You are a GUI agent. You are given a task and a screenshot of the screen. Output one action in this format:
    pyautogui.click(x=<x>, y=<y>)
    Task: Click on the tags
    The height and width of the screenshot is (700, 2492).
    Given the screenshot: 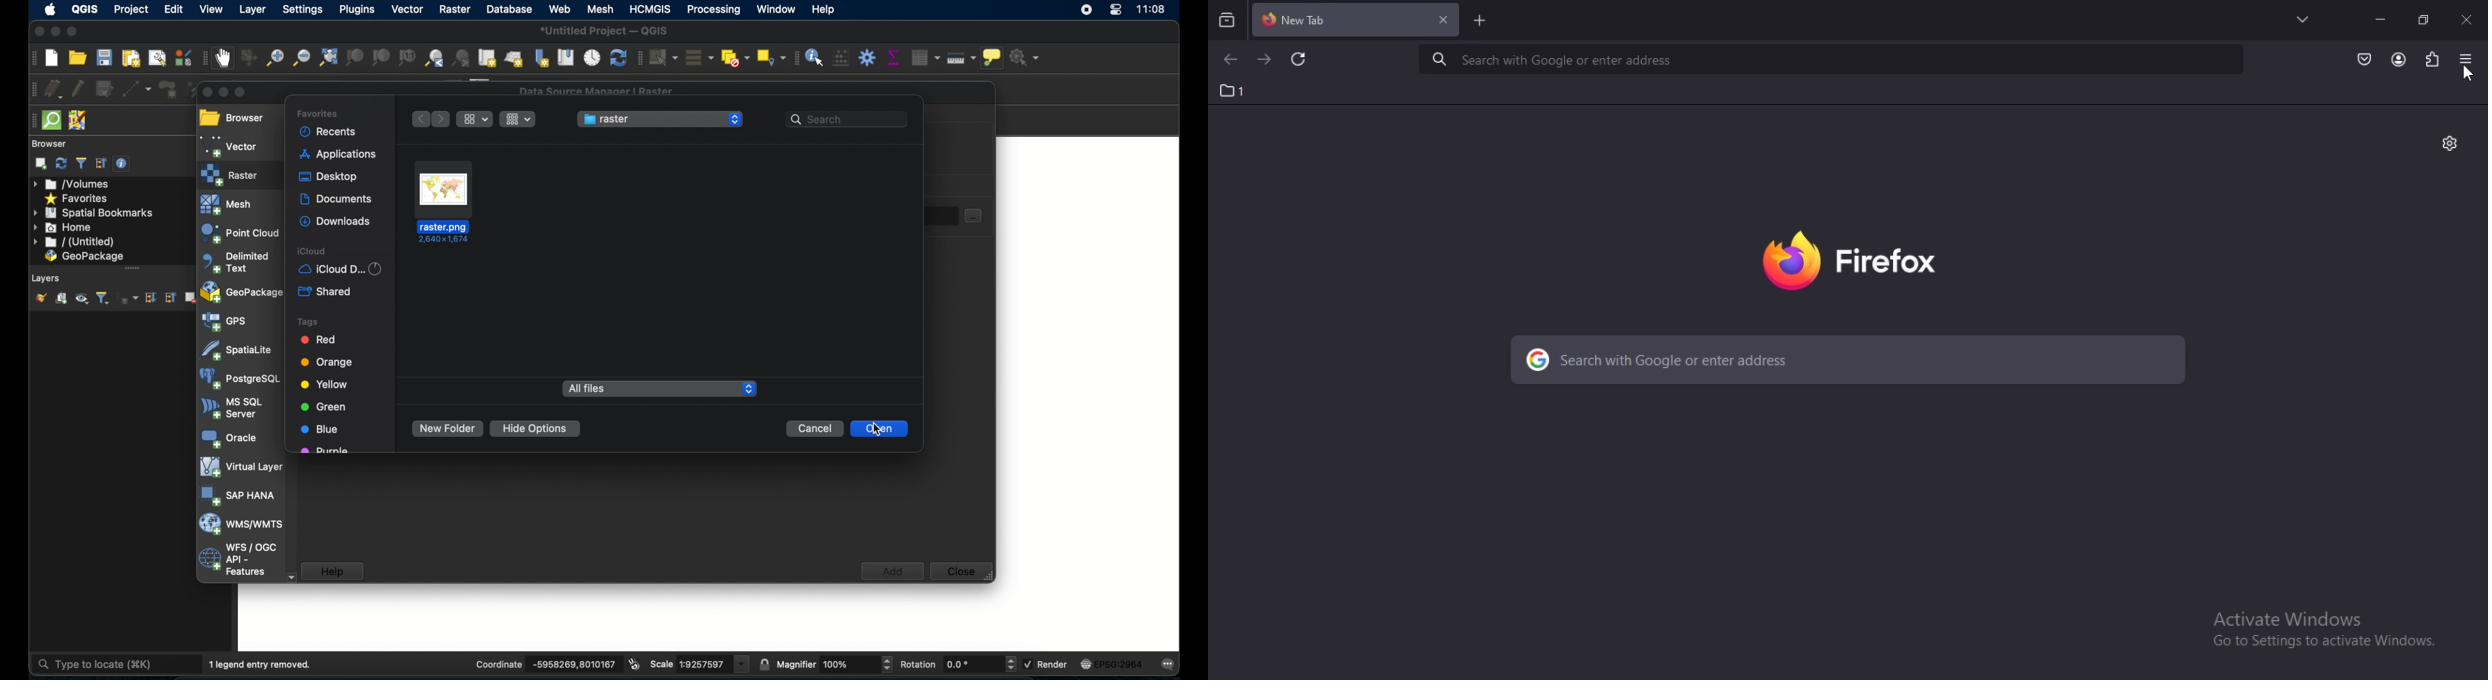 What is the action you would take?
    pyautogui.click(x=309, y=320)
    